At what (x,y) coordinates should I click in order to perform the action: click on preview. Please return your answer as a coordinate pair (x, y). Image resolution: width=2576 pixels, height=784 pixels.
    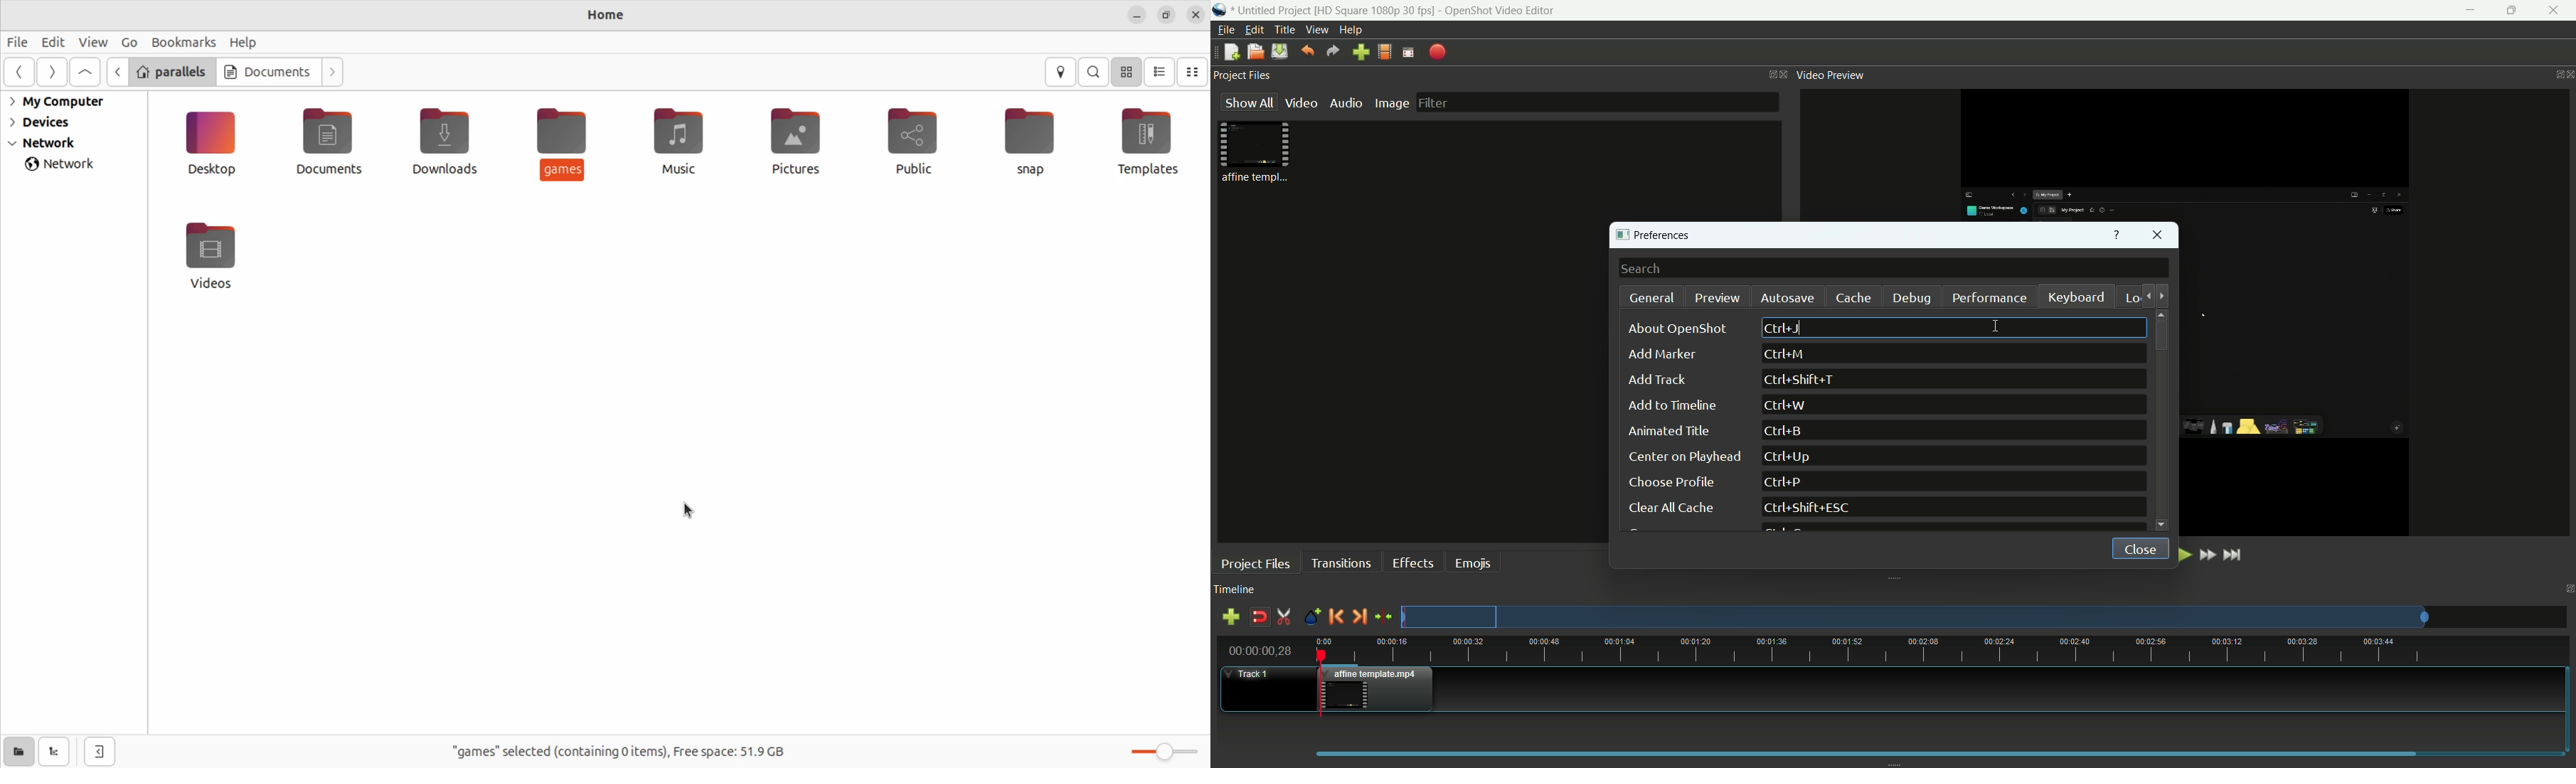
    Looking at the image, I should click on (1718, 297).